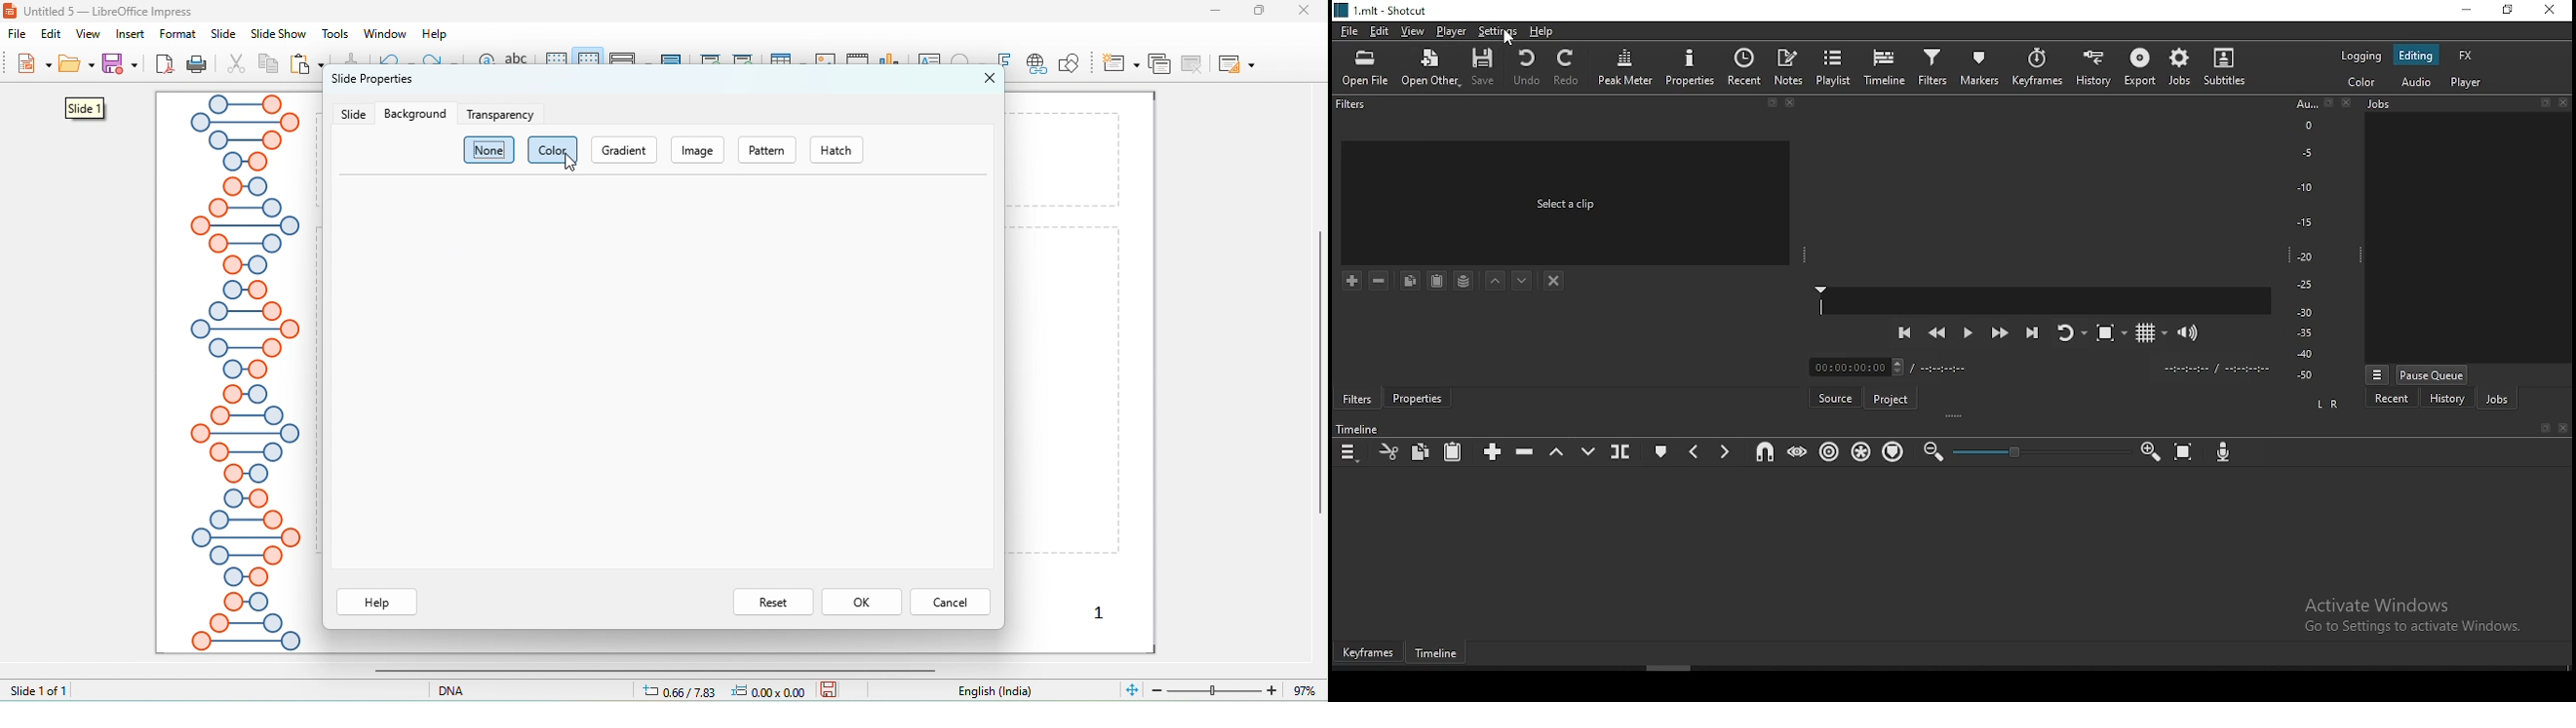 The height and width of the screenshot is (728, 2576). What do you see at coordinates (1497, 283) in the screenshot?
I see `up` at bounding box center [1497, 283].